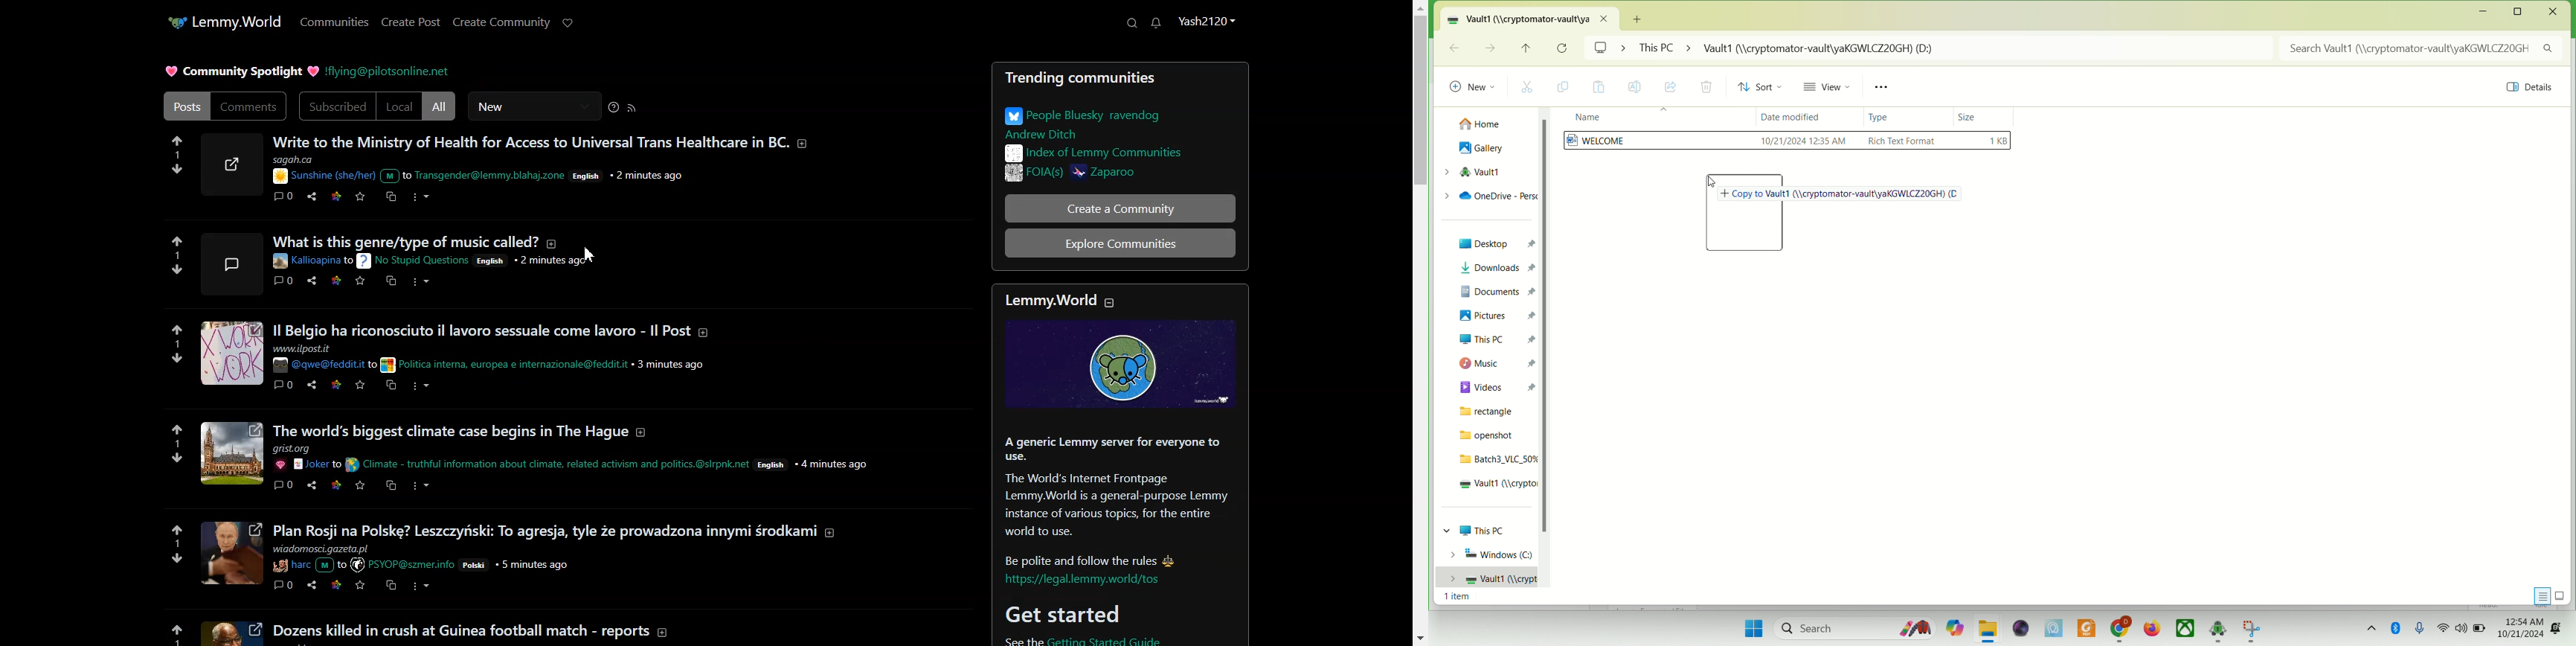  I want to click on about, so click(826, 243).